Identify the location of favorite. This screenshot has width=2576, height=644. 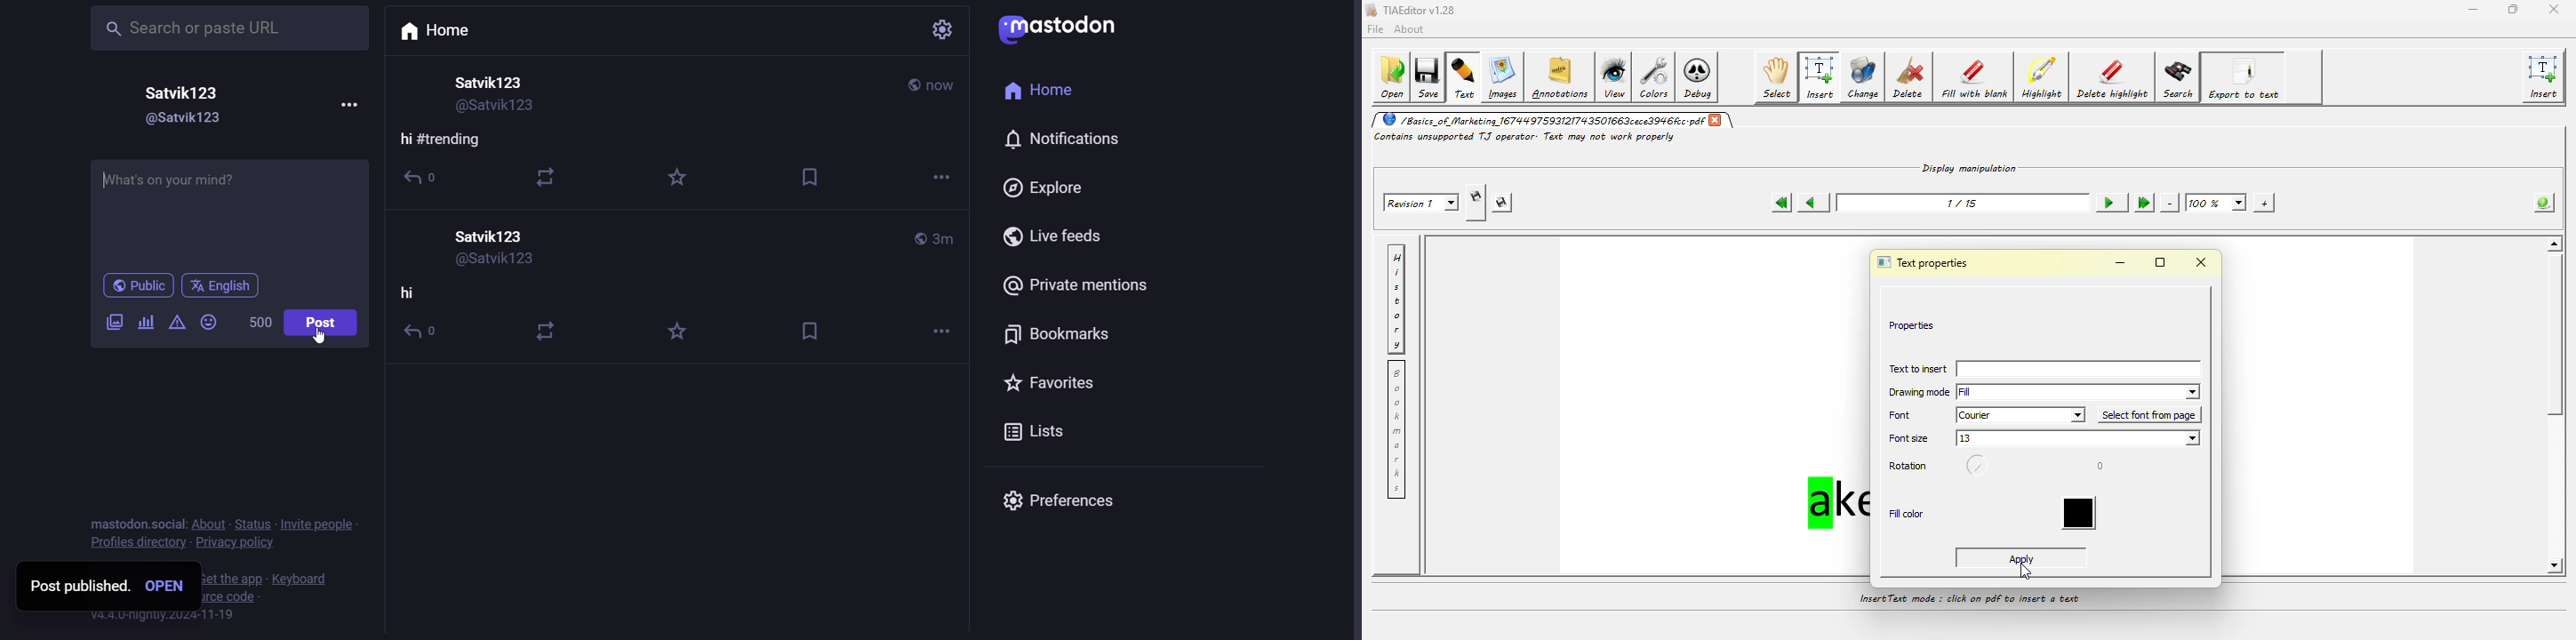
(1063, 387).